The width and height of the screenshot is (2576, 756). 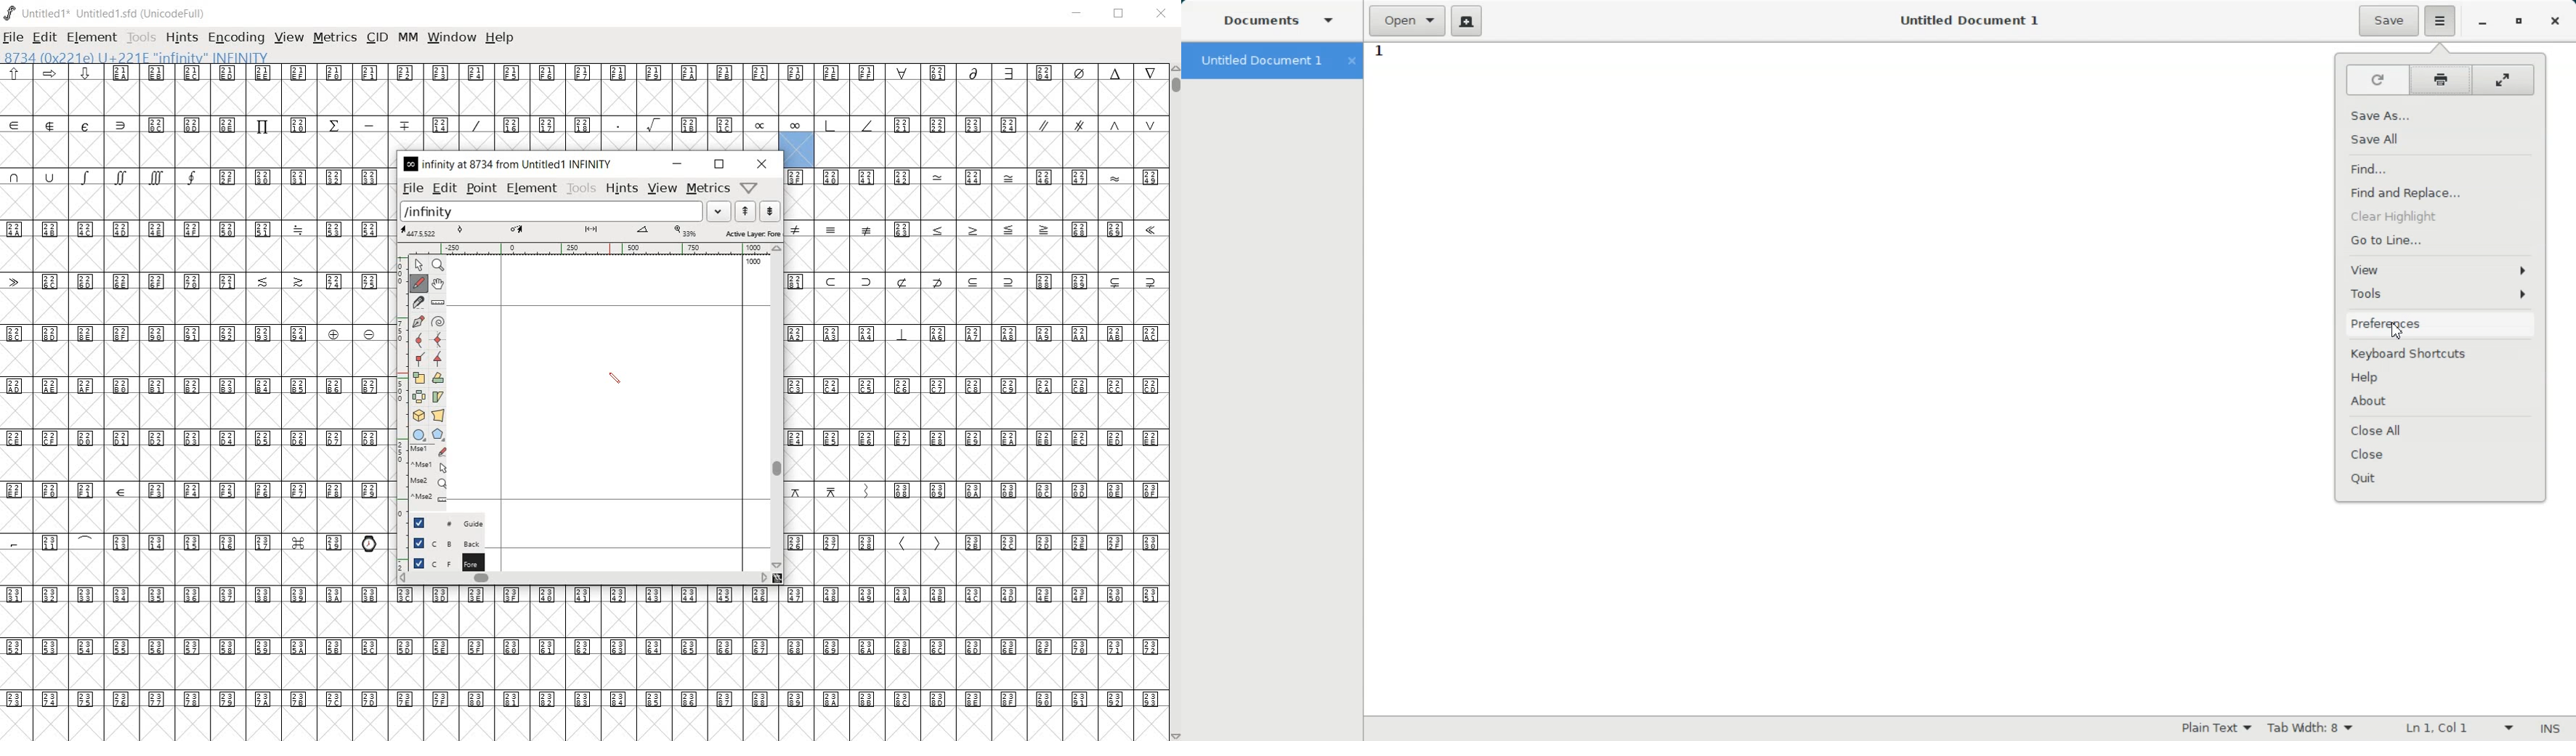 I want to click on file, so click(x=412, y=188).